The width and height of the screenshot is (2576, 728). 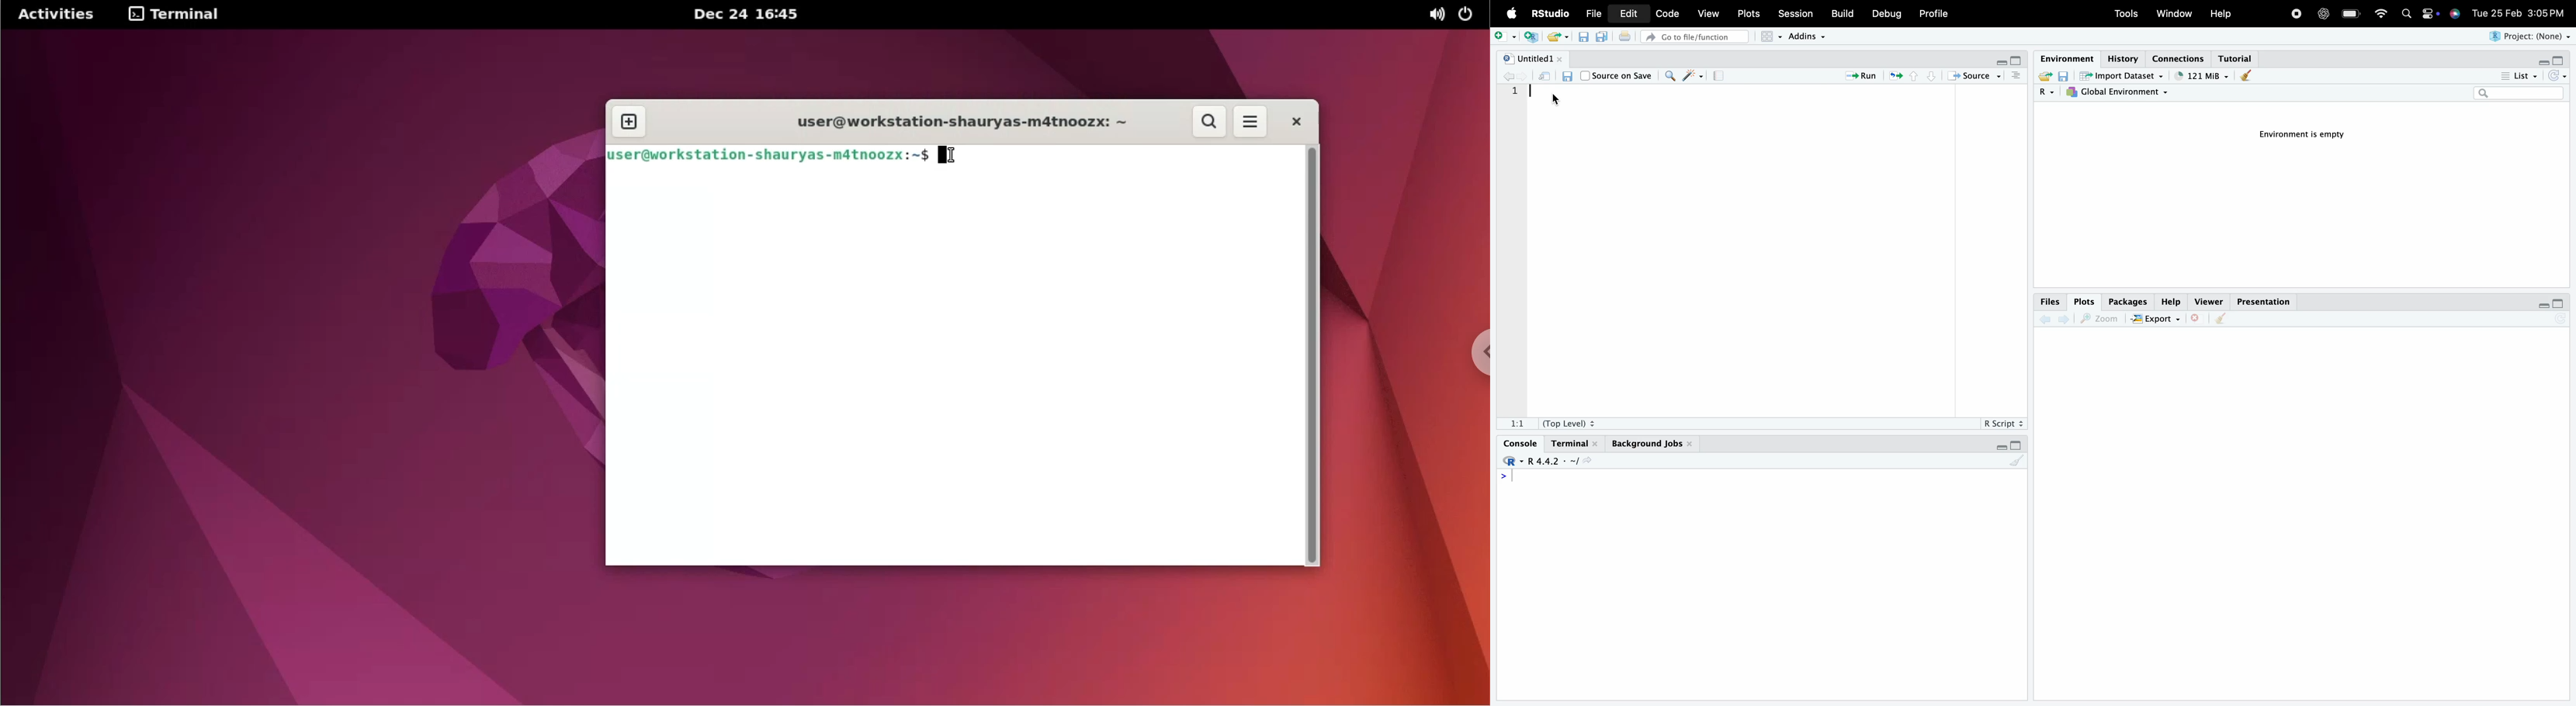 What do you see at coordinates (2122, 57) in the screenshot?
I see `History` at bounding box center [2122, 57].